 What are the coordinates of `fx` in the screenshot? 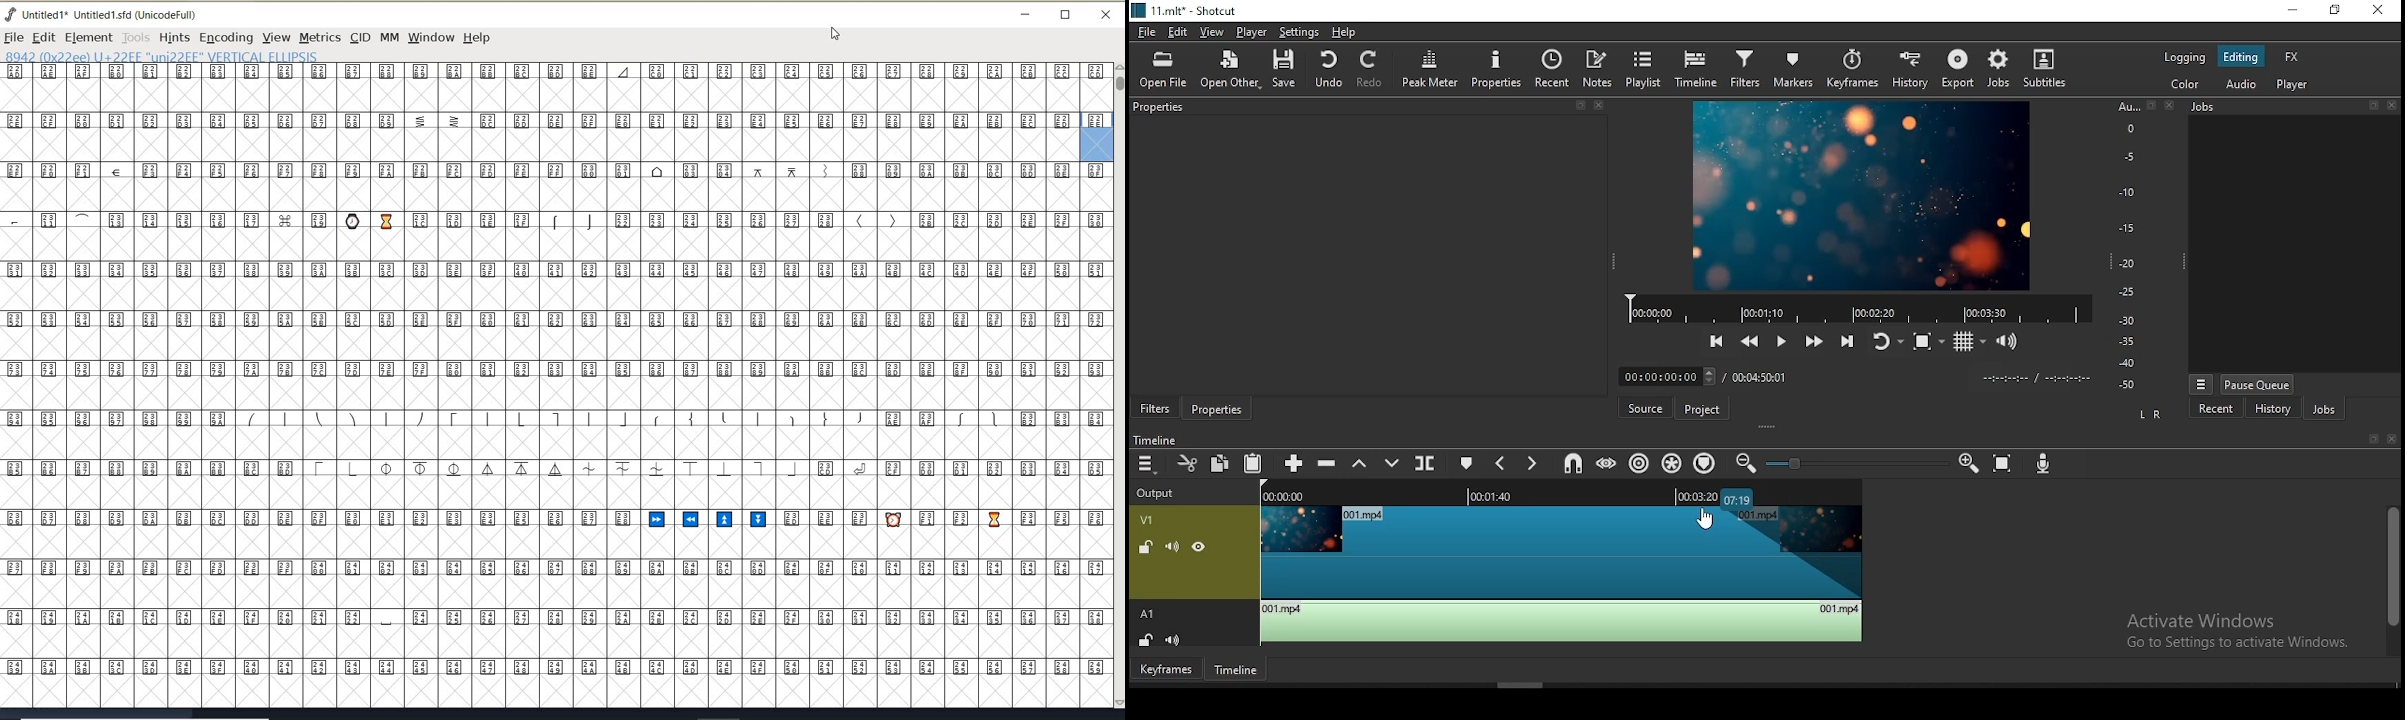 It's located at (2291, 56).